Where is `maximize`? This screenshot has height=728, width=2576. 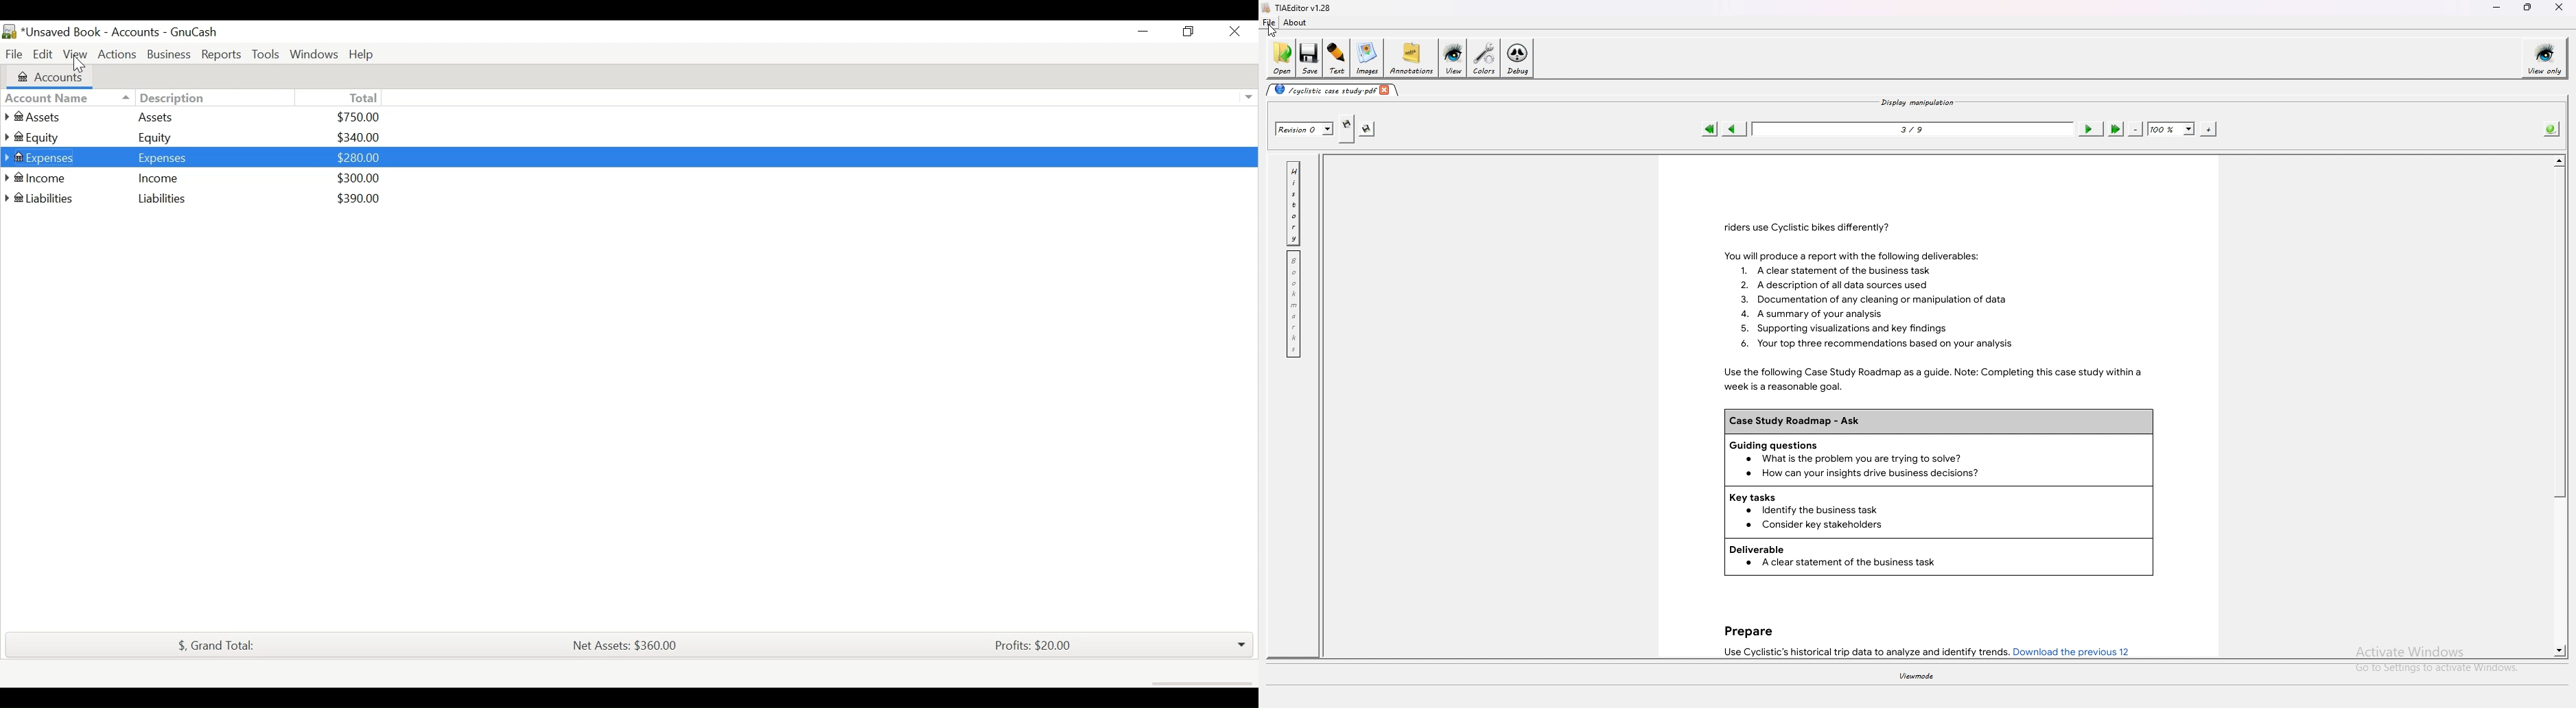
maximize is located at coordinates (1187, 33).